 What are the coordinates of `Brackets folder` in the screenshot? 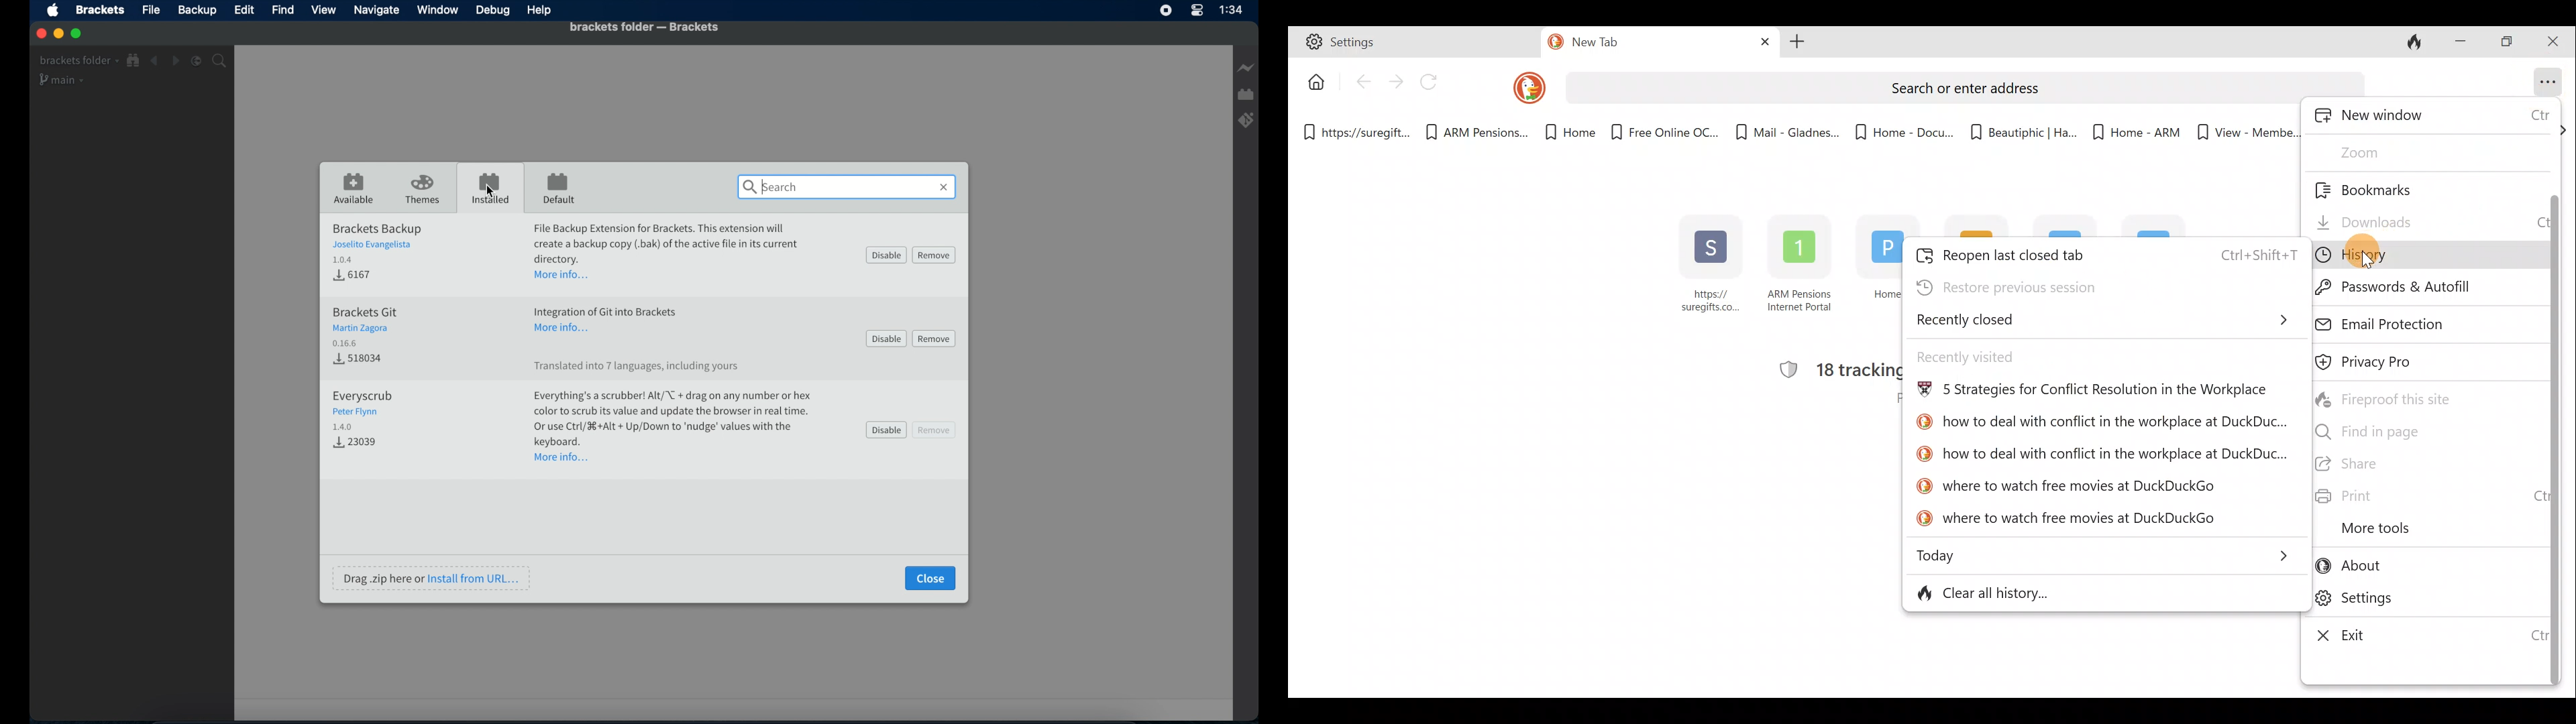 It's located at (78, 61).